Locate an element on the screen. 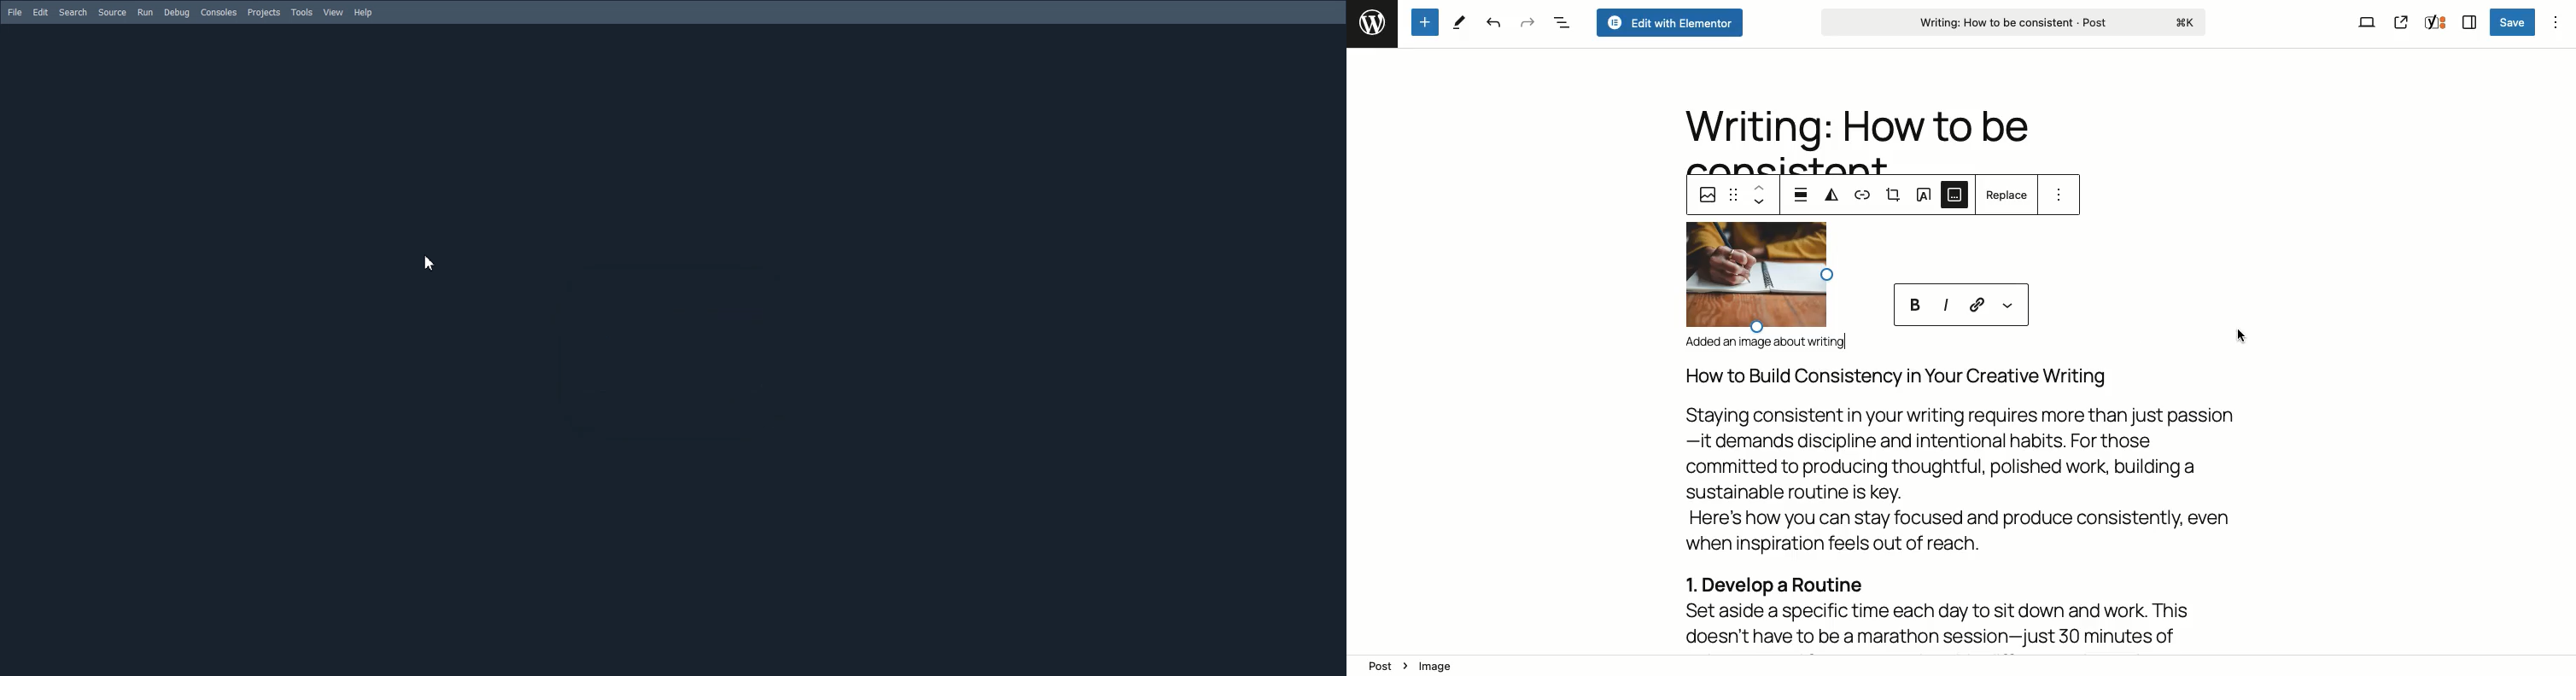 The height and width of the screenshot is (700, 2576). Consoled is located at coordinates (220, 12).